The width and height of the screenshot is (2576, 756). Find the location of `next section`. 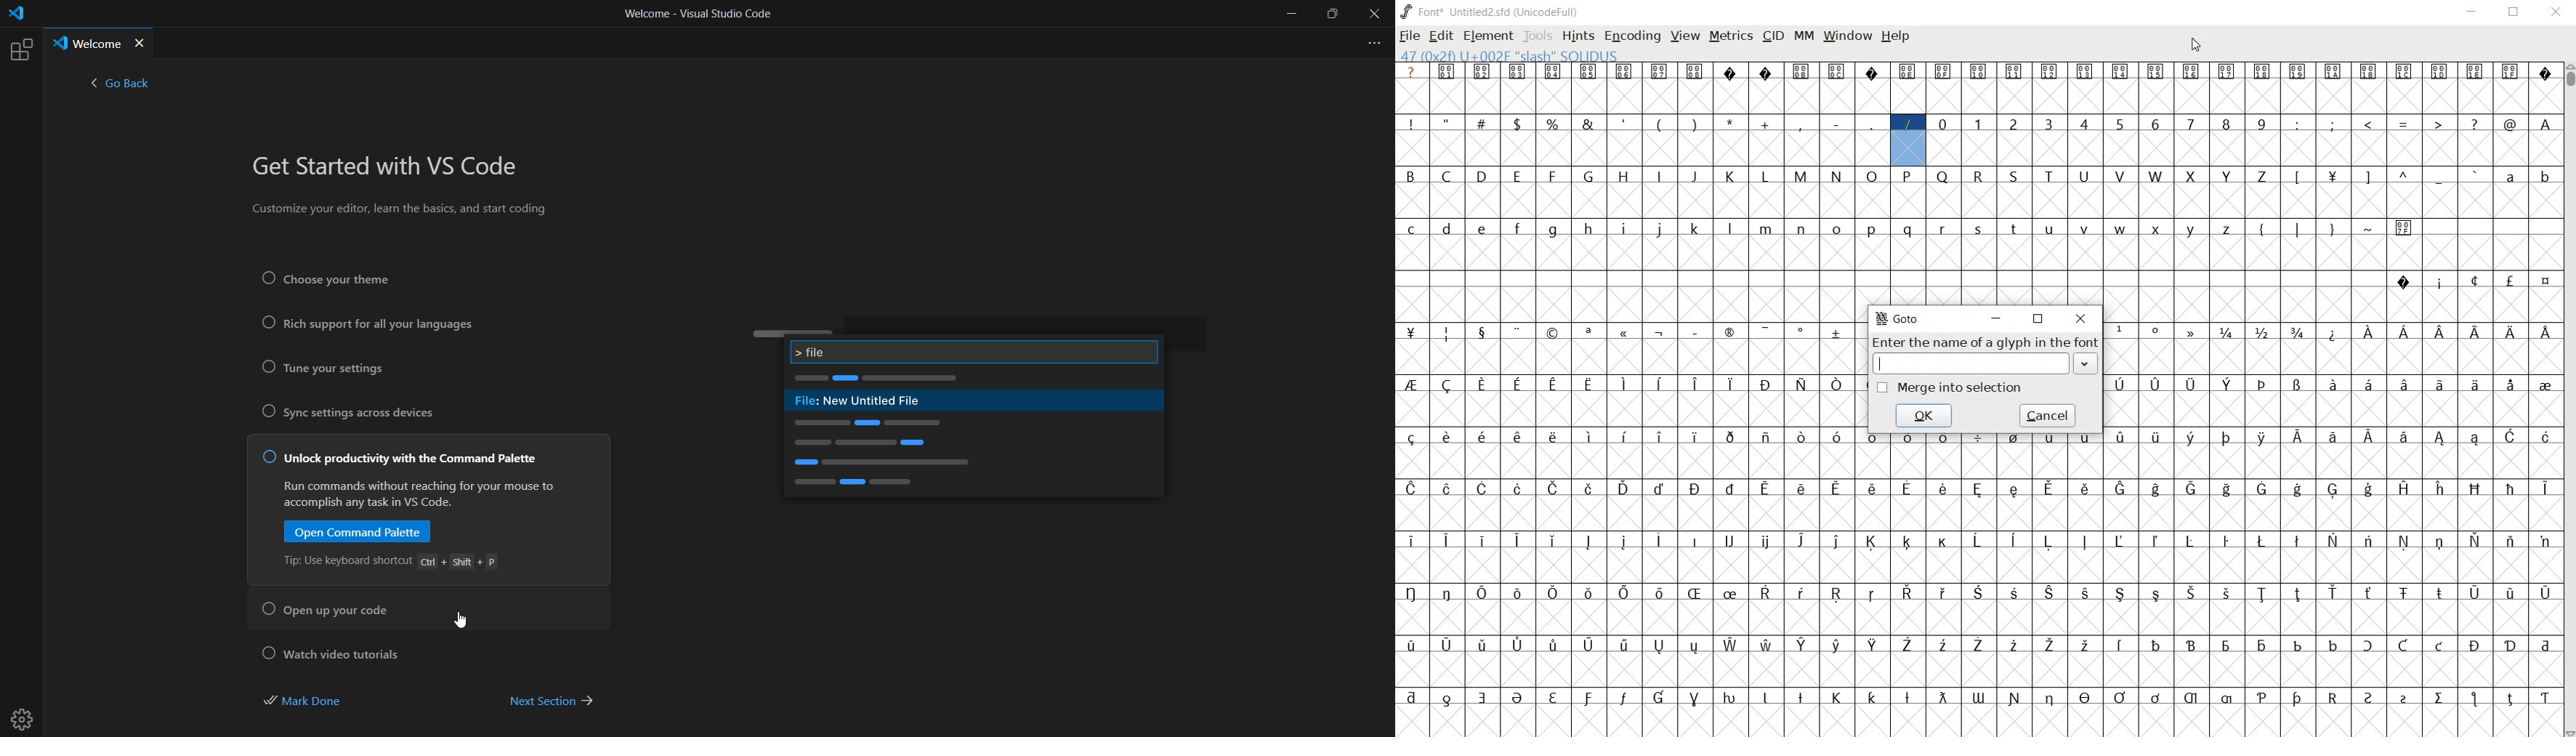

next section is located at coordinates (551, 699).